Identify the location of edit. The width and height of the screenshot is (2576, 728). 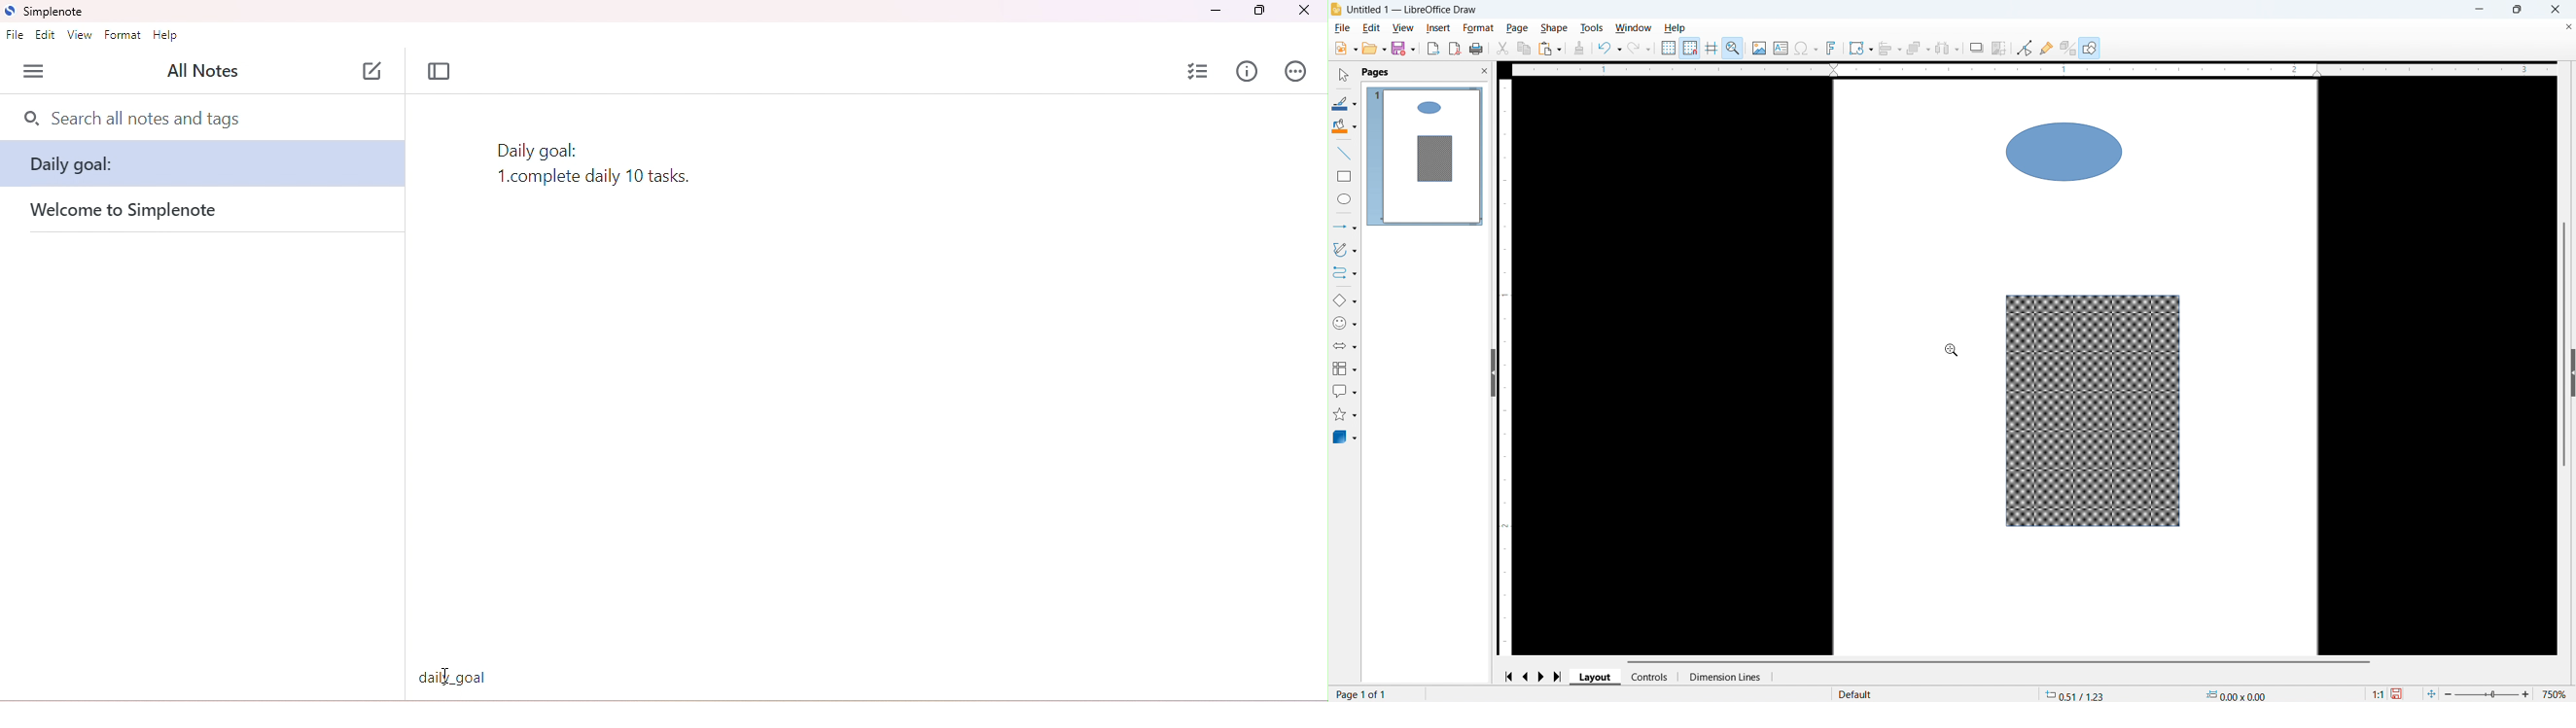
(46, 35).